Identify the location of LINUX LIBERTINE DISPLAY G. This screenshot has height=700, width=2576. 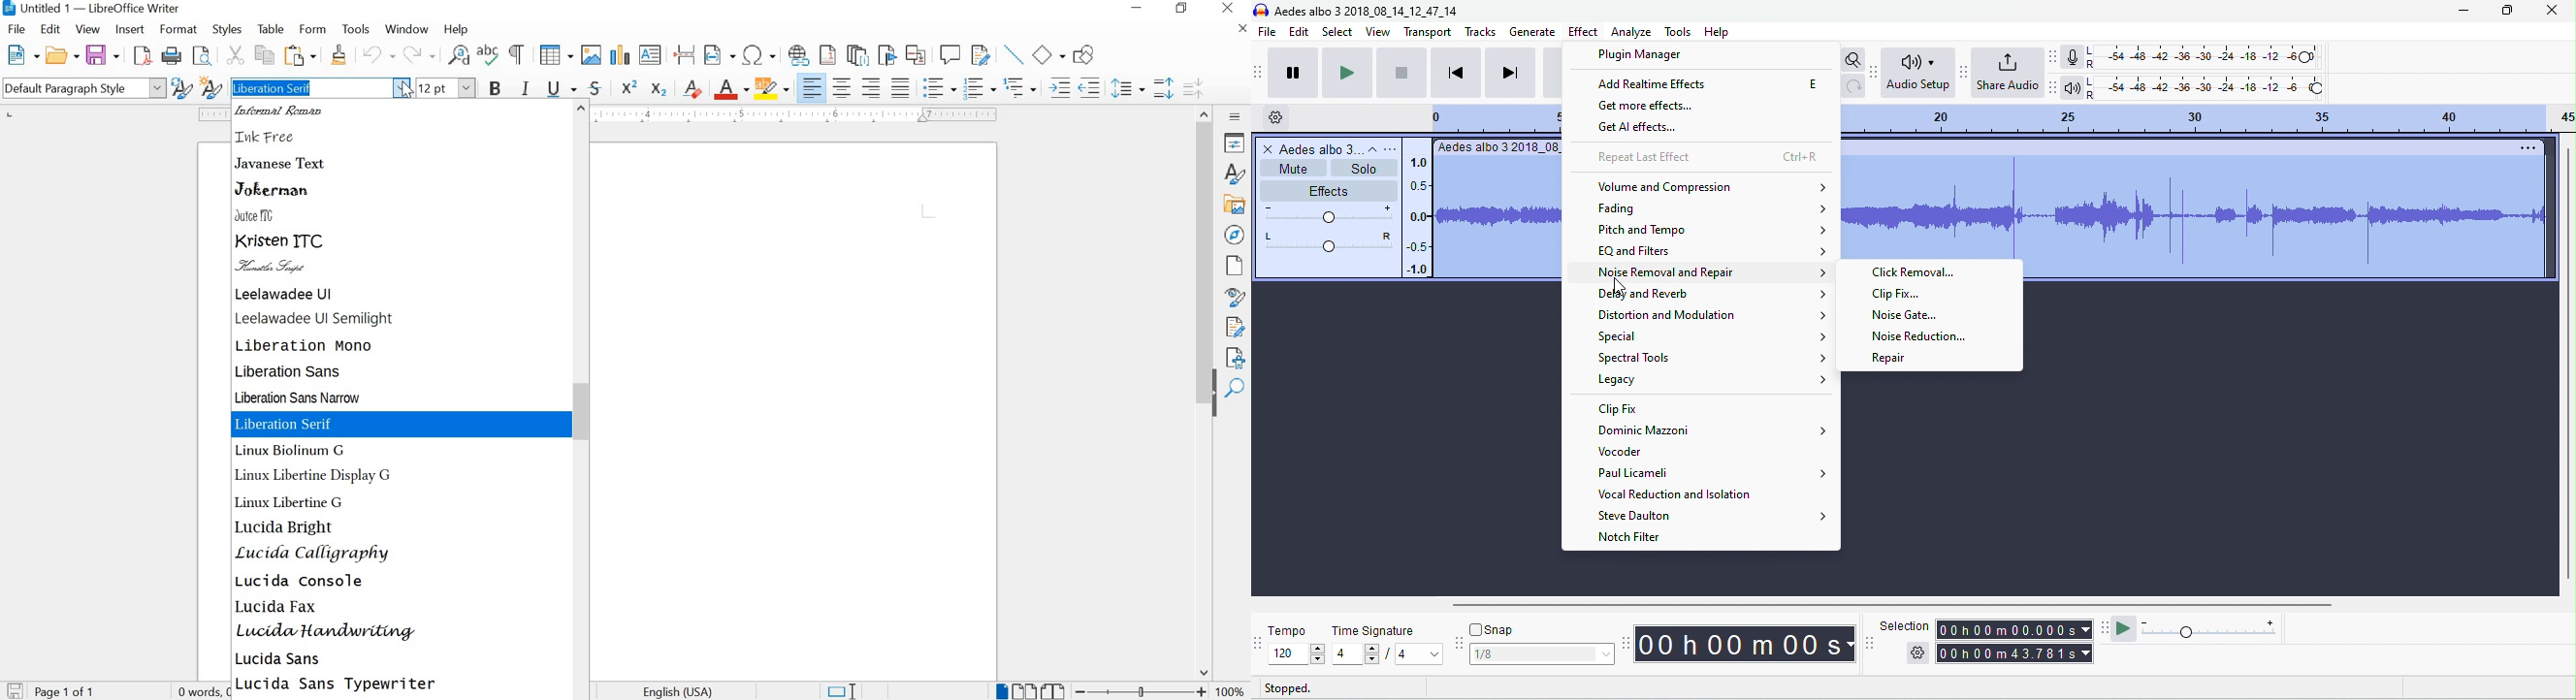
(314, 476).